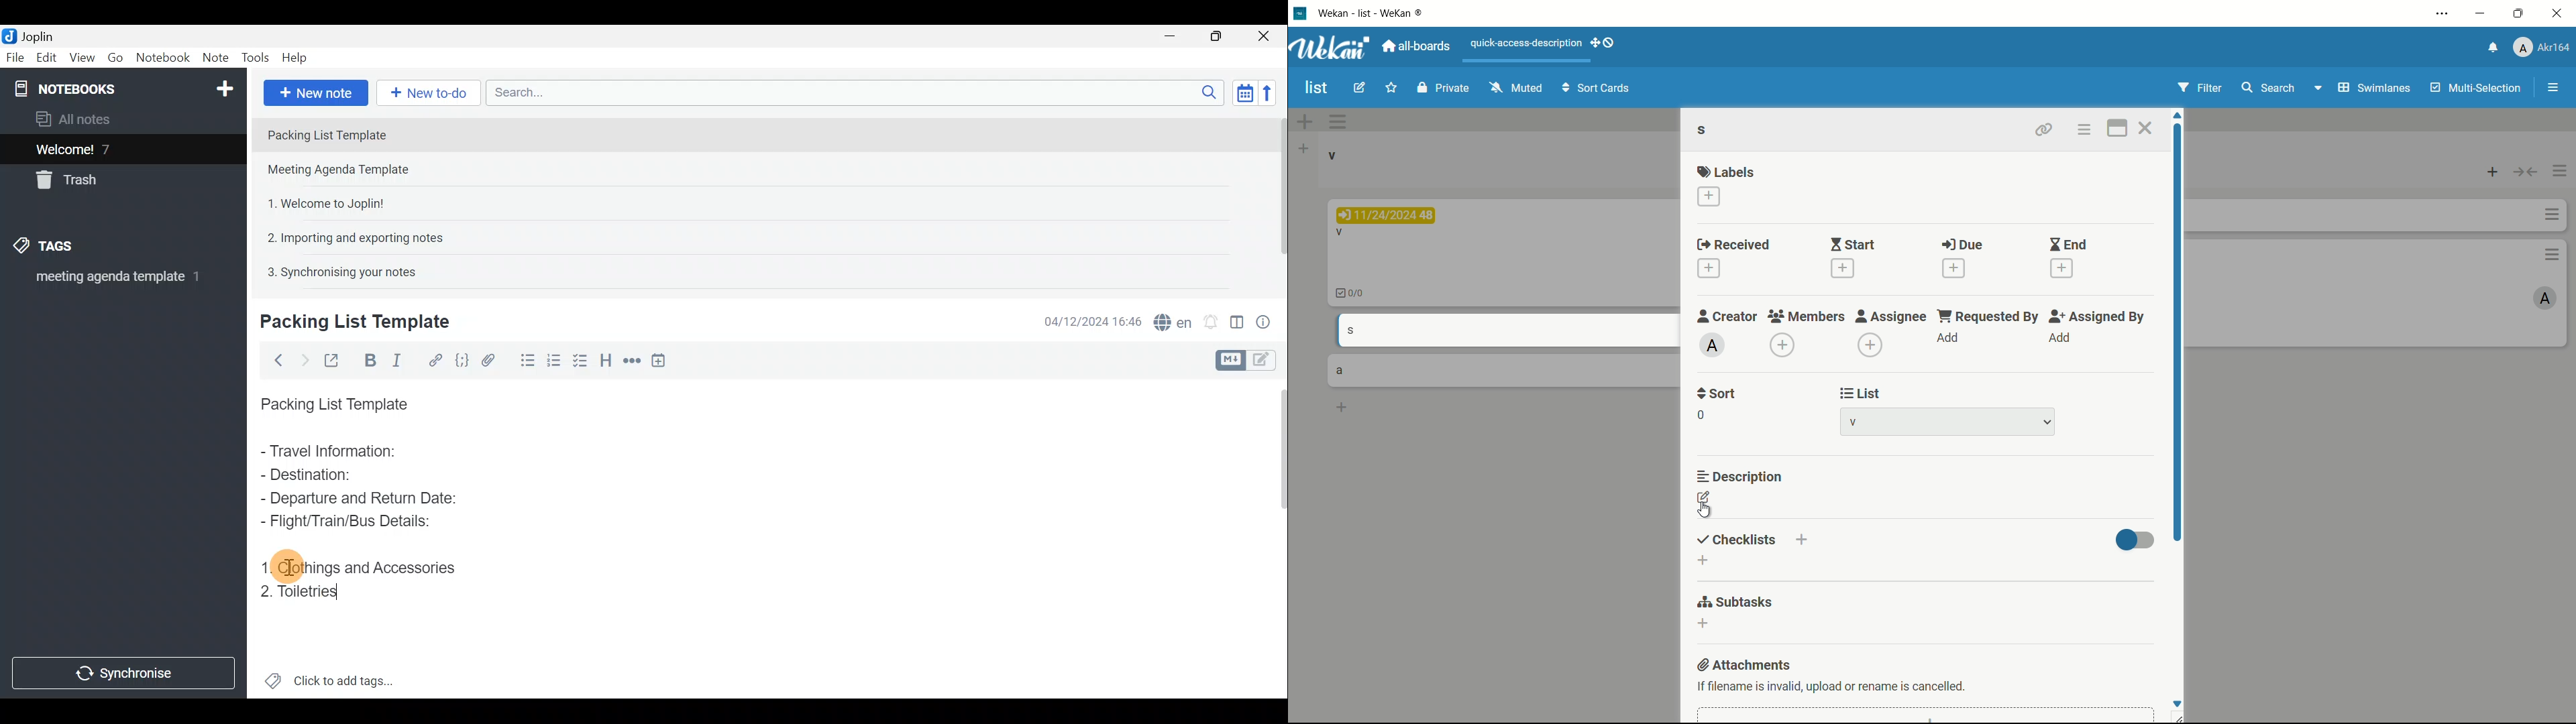 This screenshot has height=728, width=2576. Describe the element at coordinates (1990, 318) in the screenshot. I see `requested by` at that location.